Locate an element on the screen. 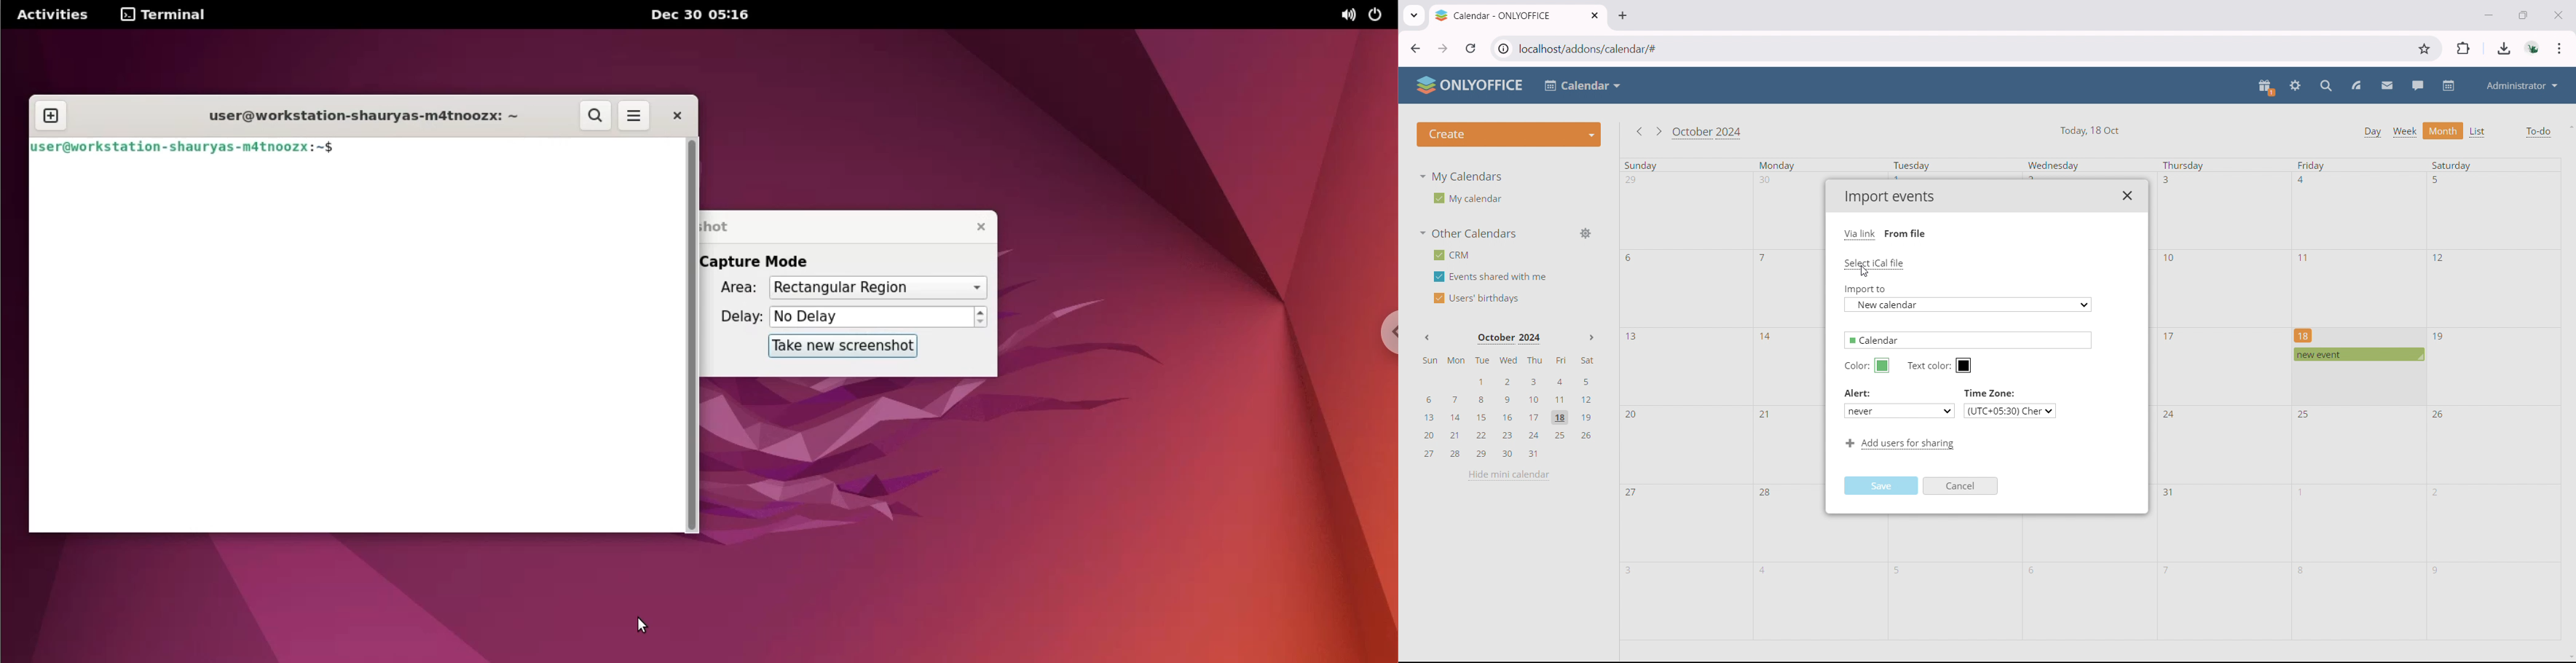 The height and width of the screenshot is (672, 2576). close  is located at coordinates (977, 227).